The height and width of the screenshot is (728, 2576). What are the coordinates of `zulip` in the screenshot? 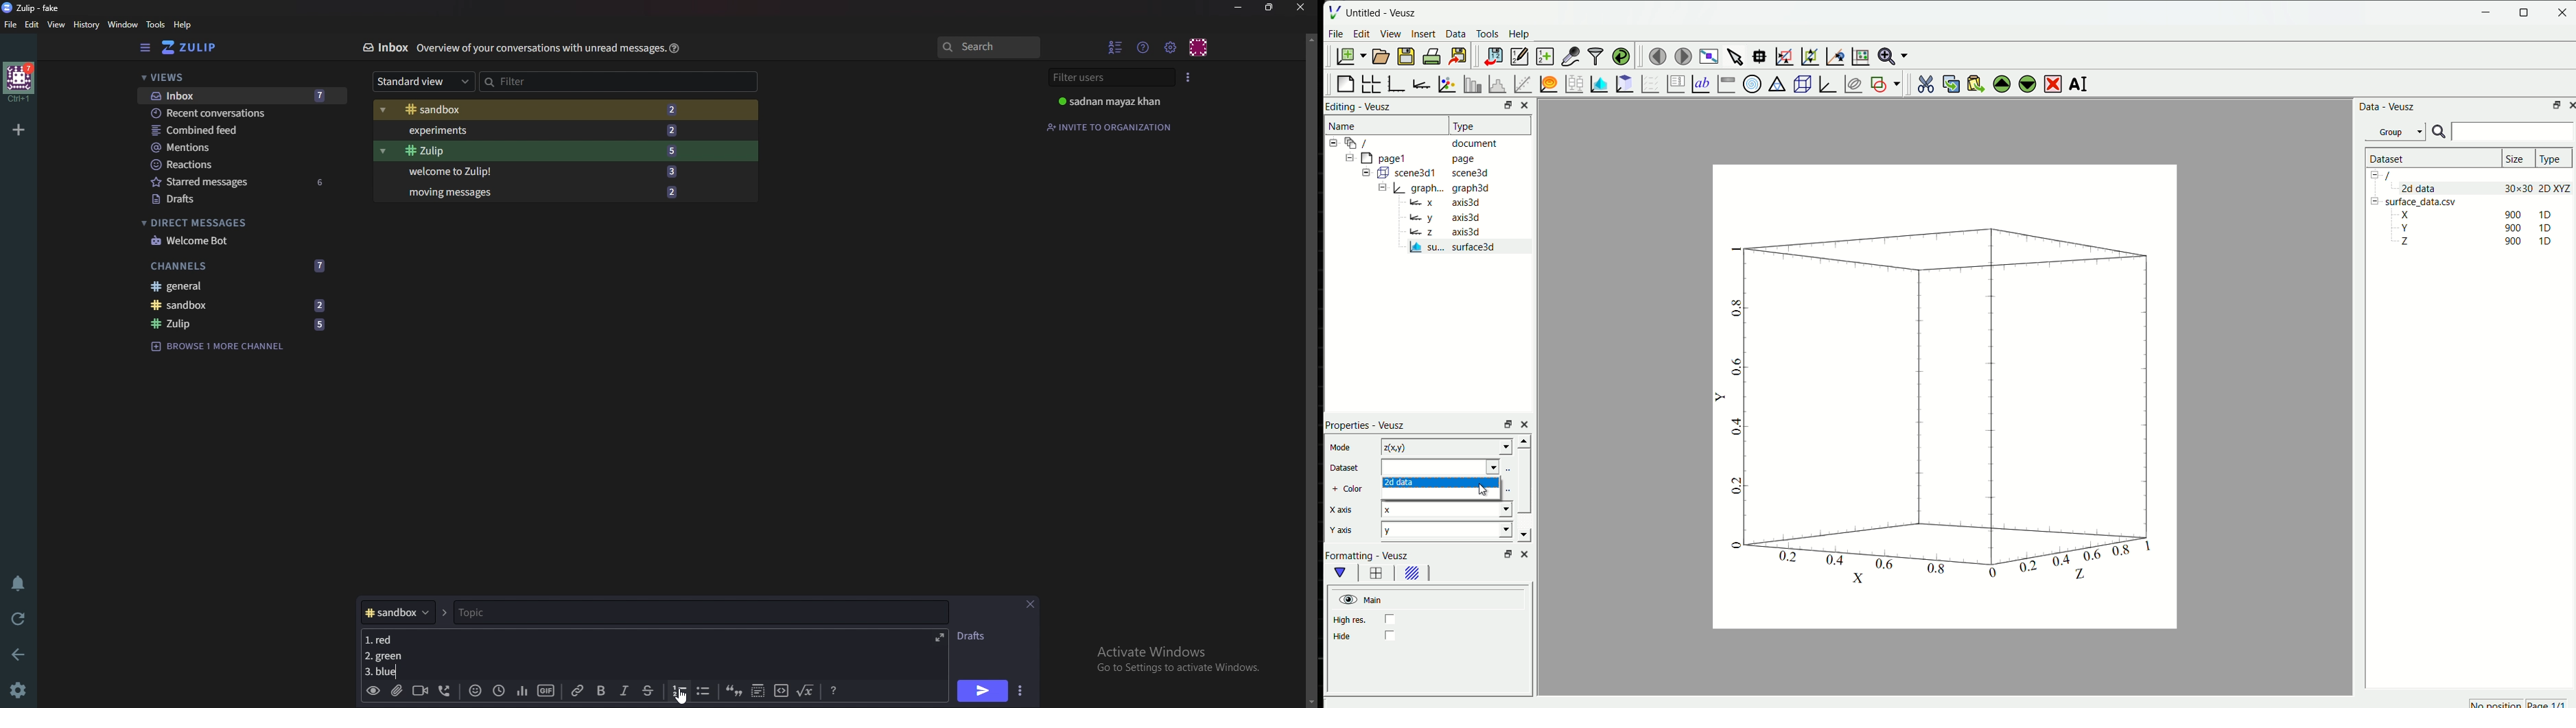 It's located at (244, 324).